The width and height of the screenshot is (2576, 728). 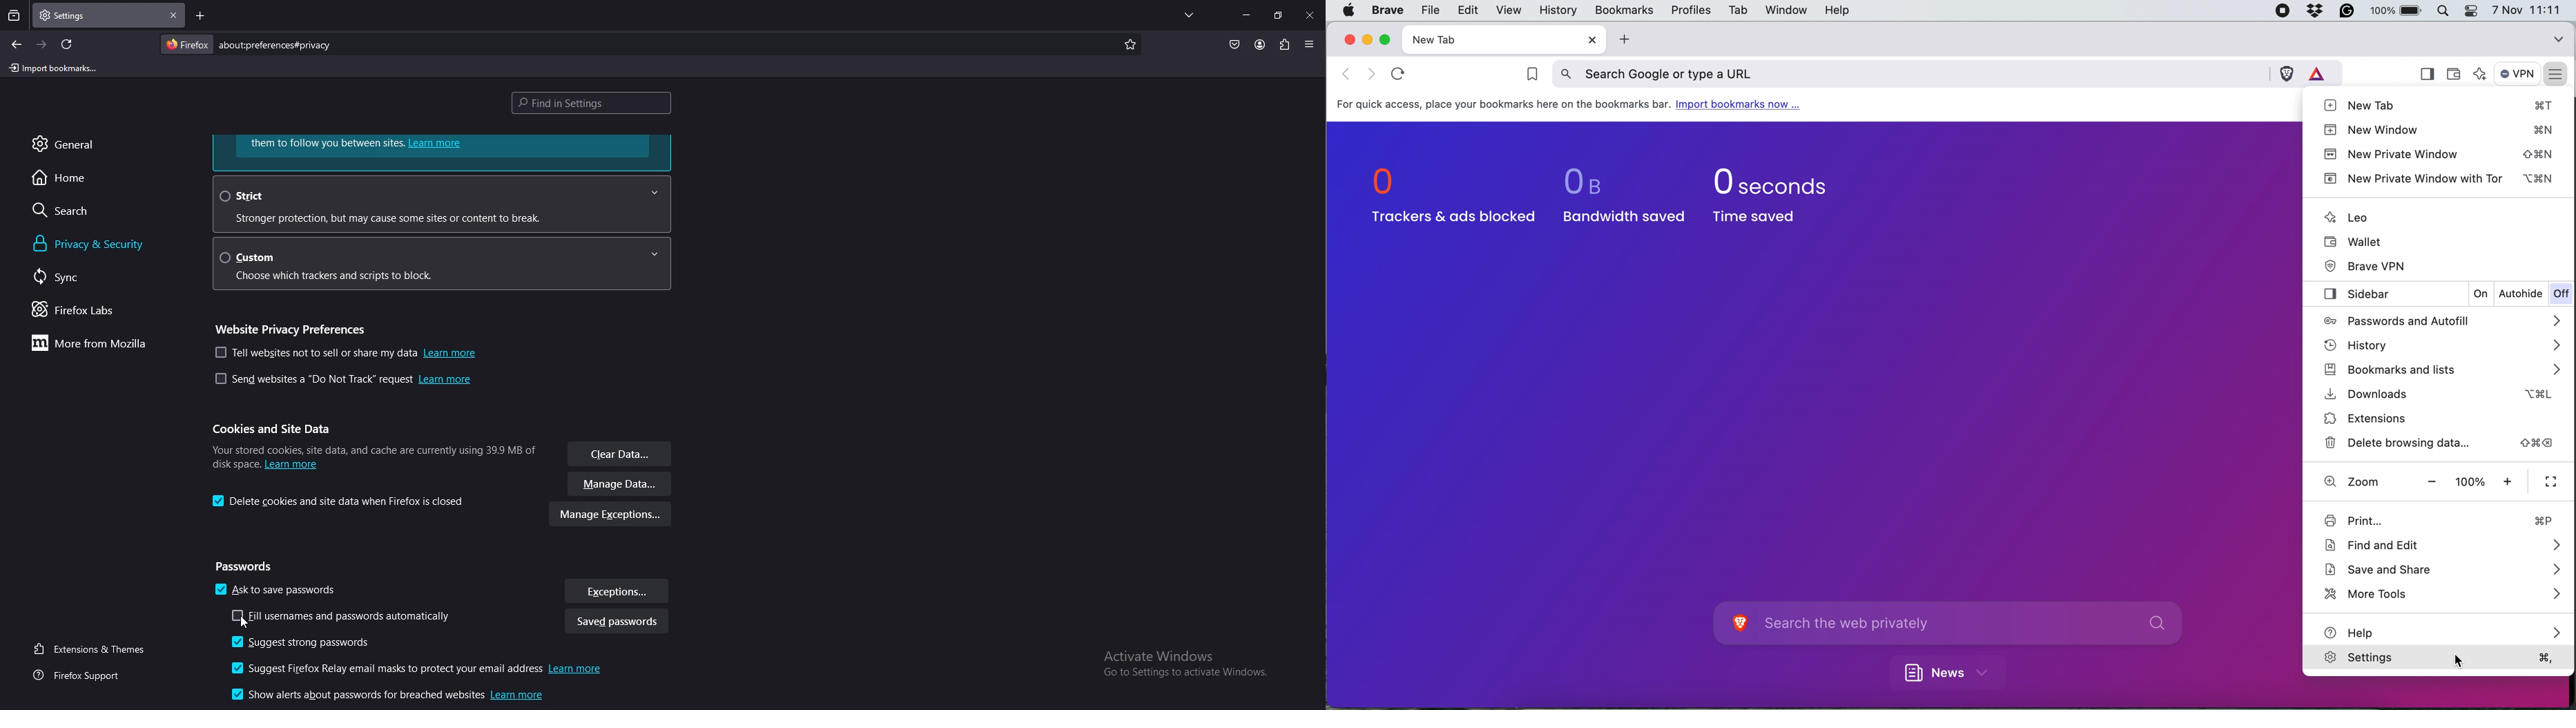 I want to click on website privacy preference, so click(x=295, y=327).